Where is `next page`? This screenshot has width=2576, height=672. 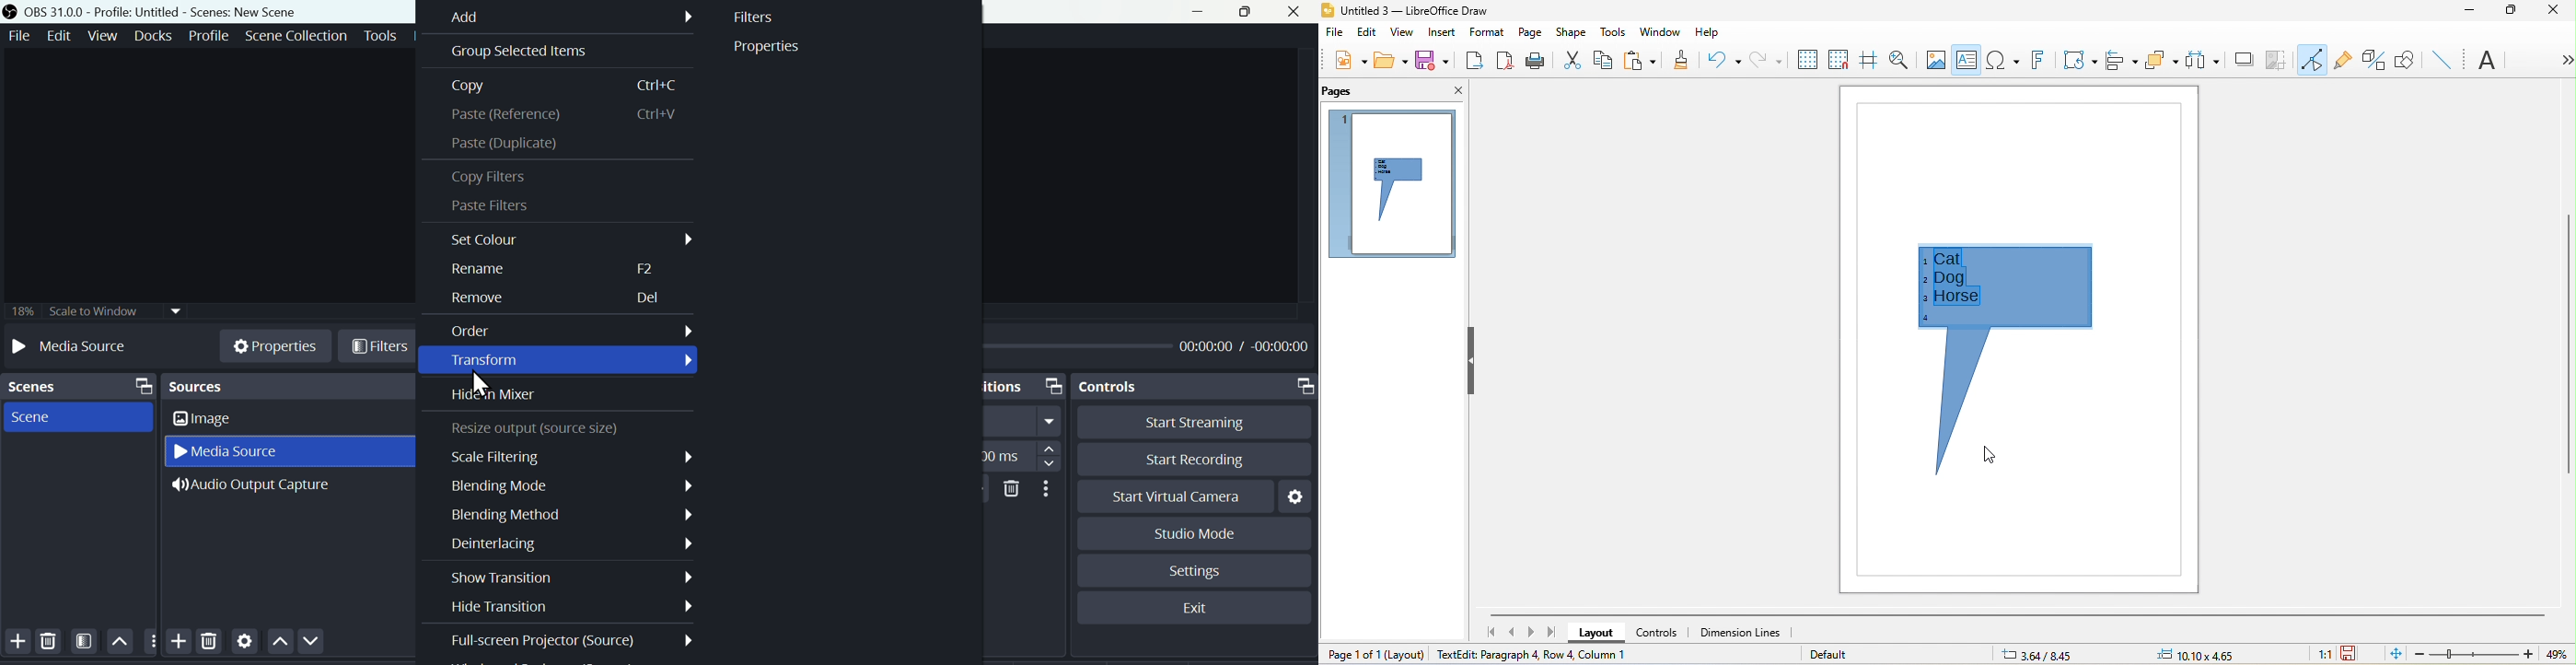 next page is located at coordinates (1534, 632).